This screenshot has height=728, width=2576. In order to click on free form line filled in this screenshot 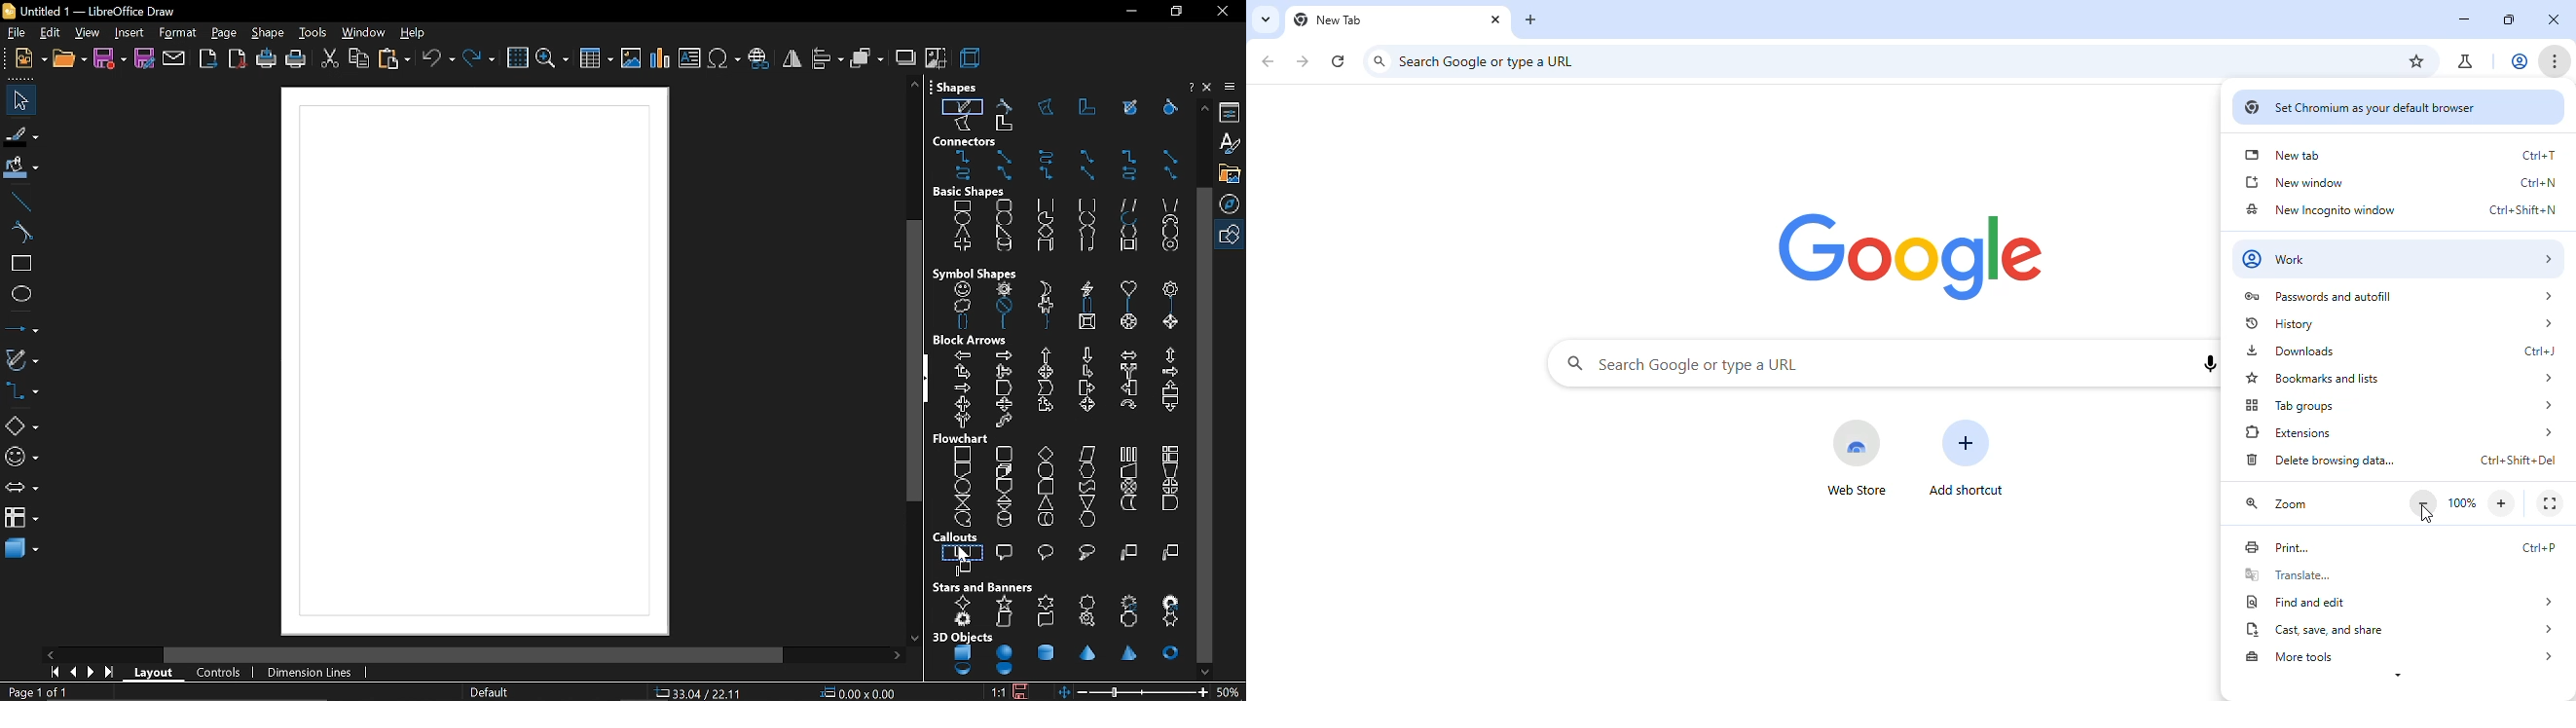, I will do `click(1130, 107)`.